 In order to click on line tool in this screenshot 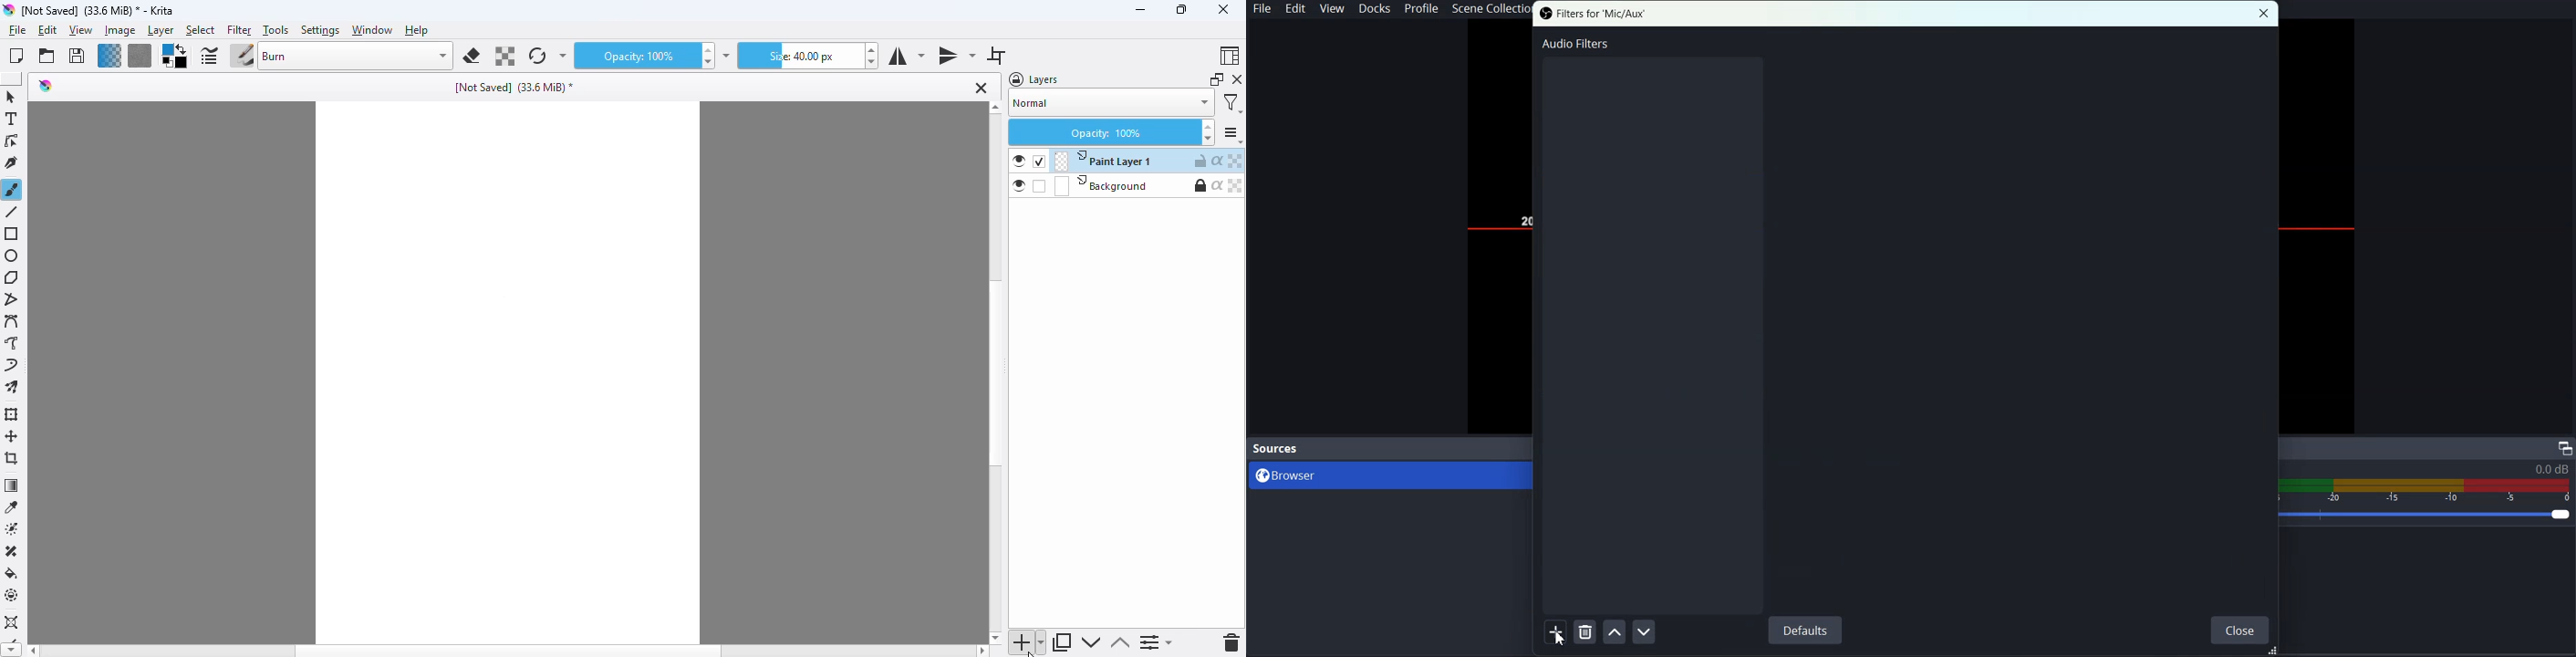, I will do `click(14, 212)`.